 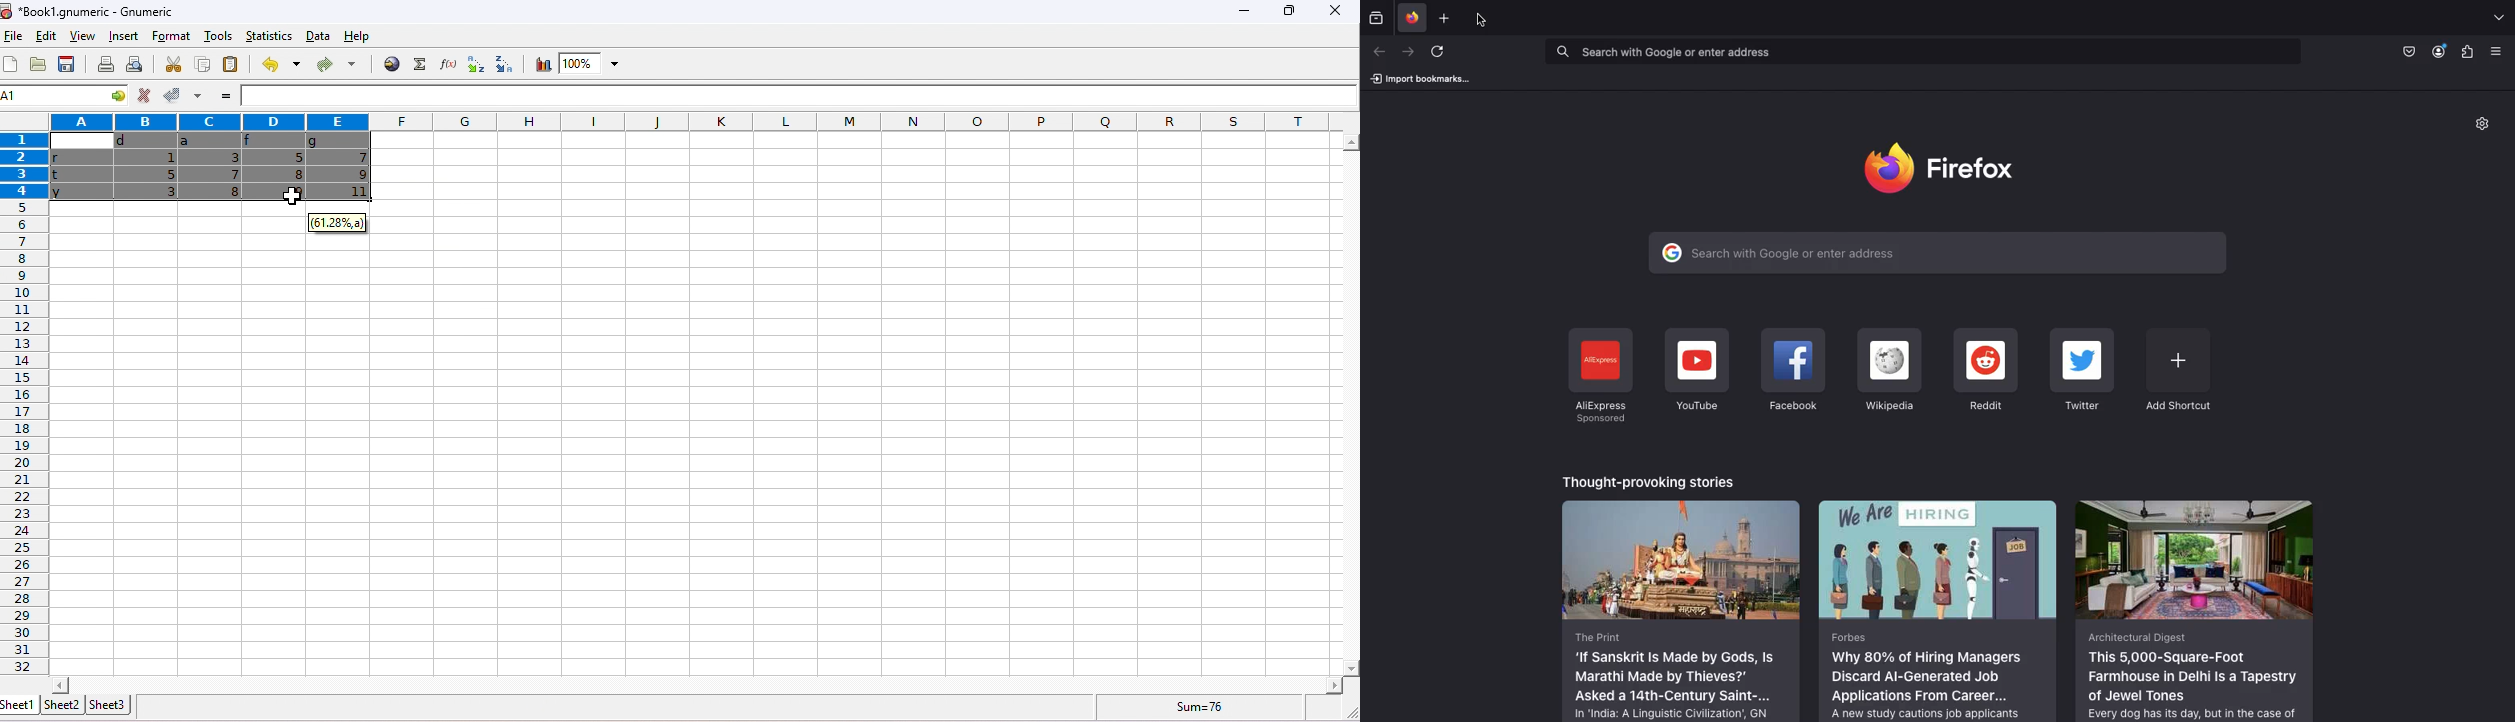 I want to click on view, so click(x=80, y=38).